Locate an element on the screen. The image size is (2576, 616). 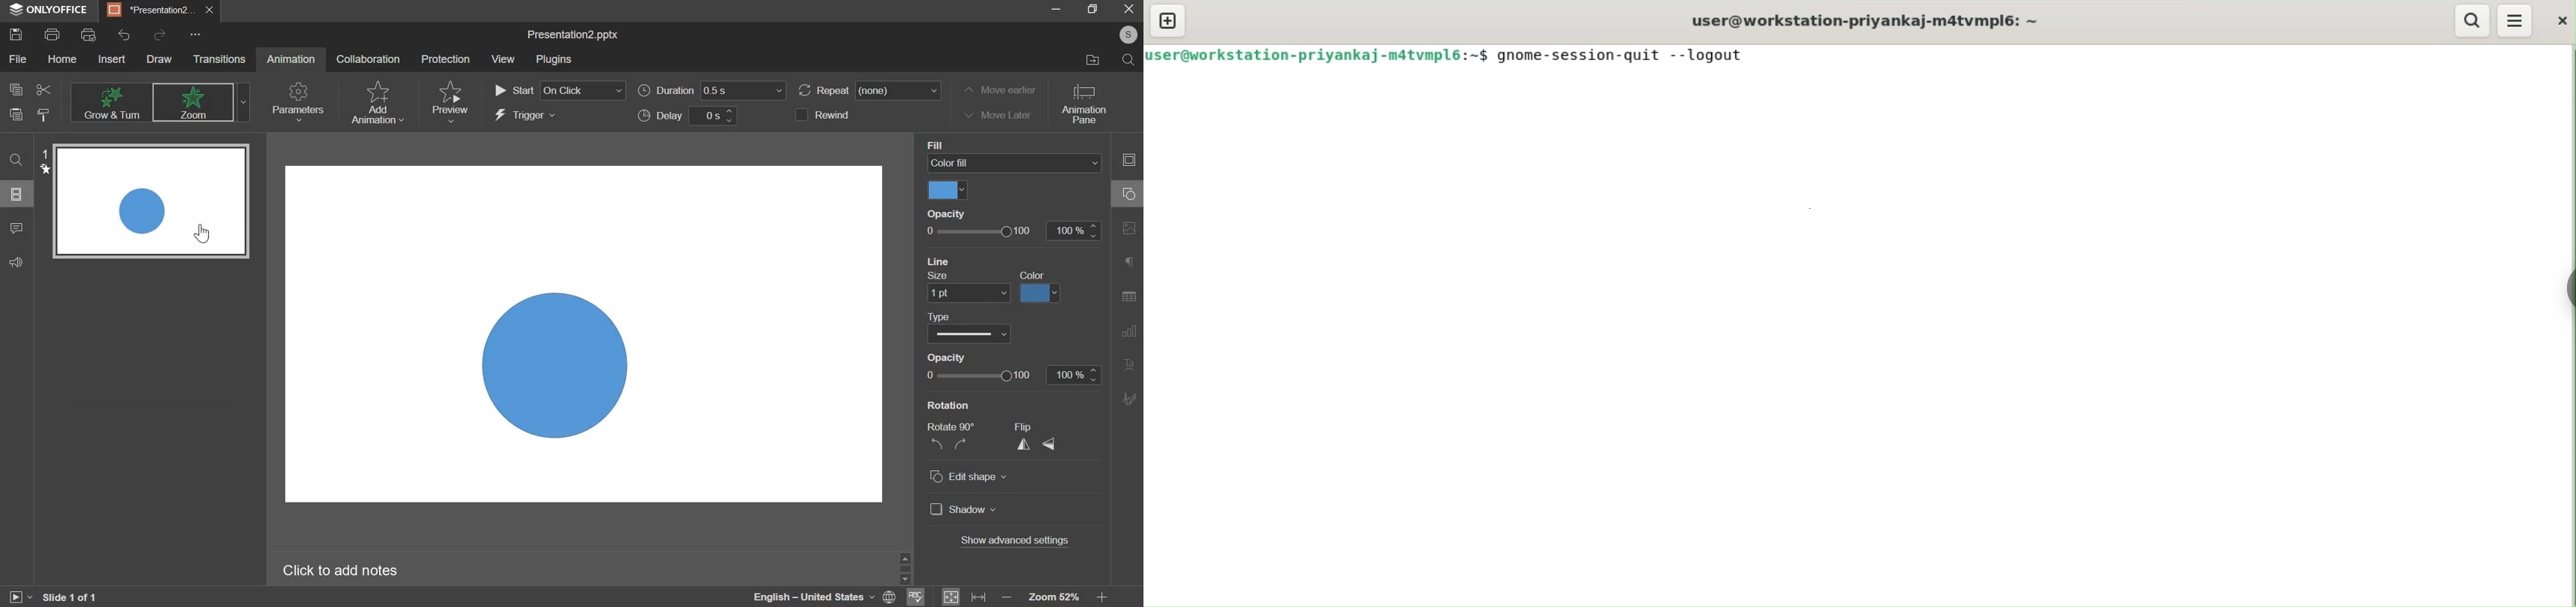
© is located at coordinates (1125, 35).